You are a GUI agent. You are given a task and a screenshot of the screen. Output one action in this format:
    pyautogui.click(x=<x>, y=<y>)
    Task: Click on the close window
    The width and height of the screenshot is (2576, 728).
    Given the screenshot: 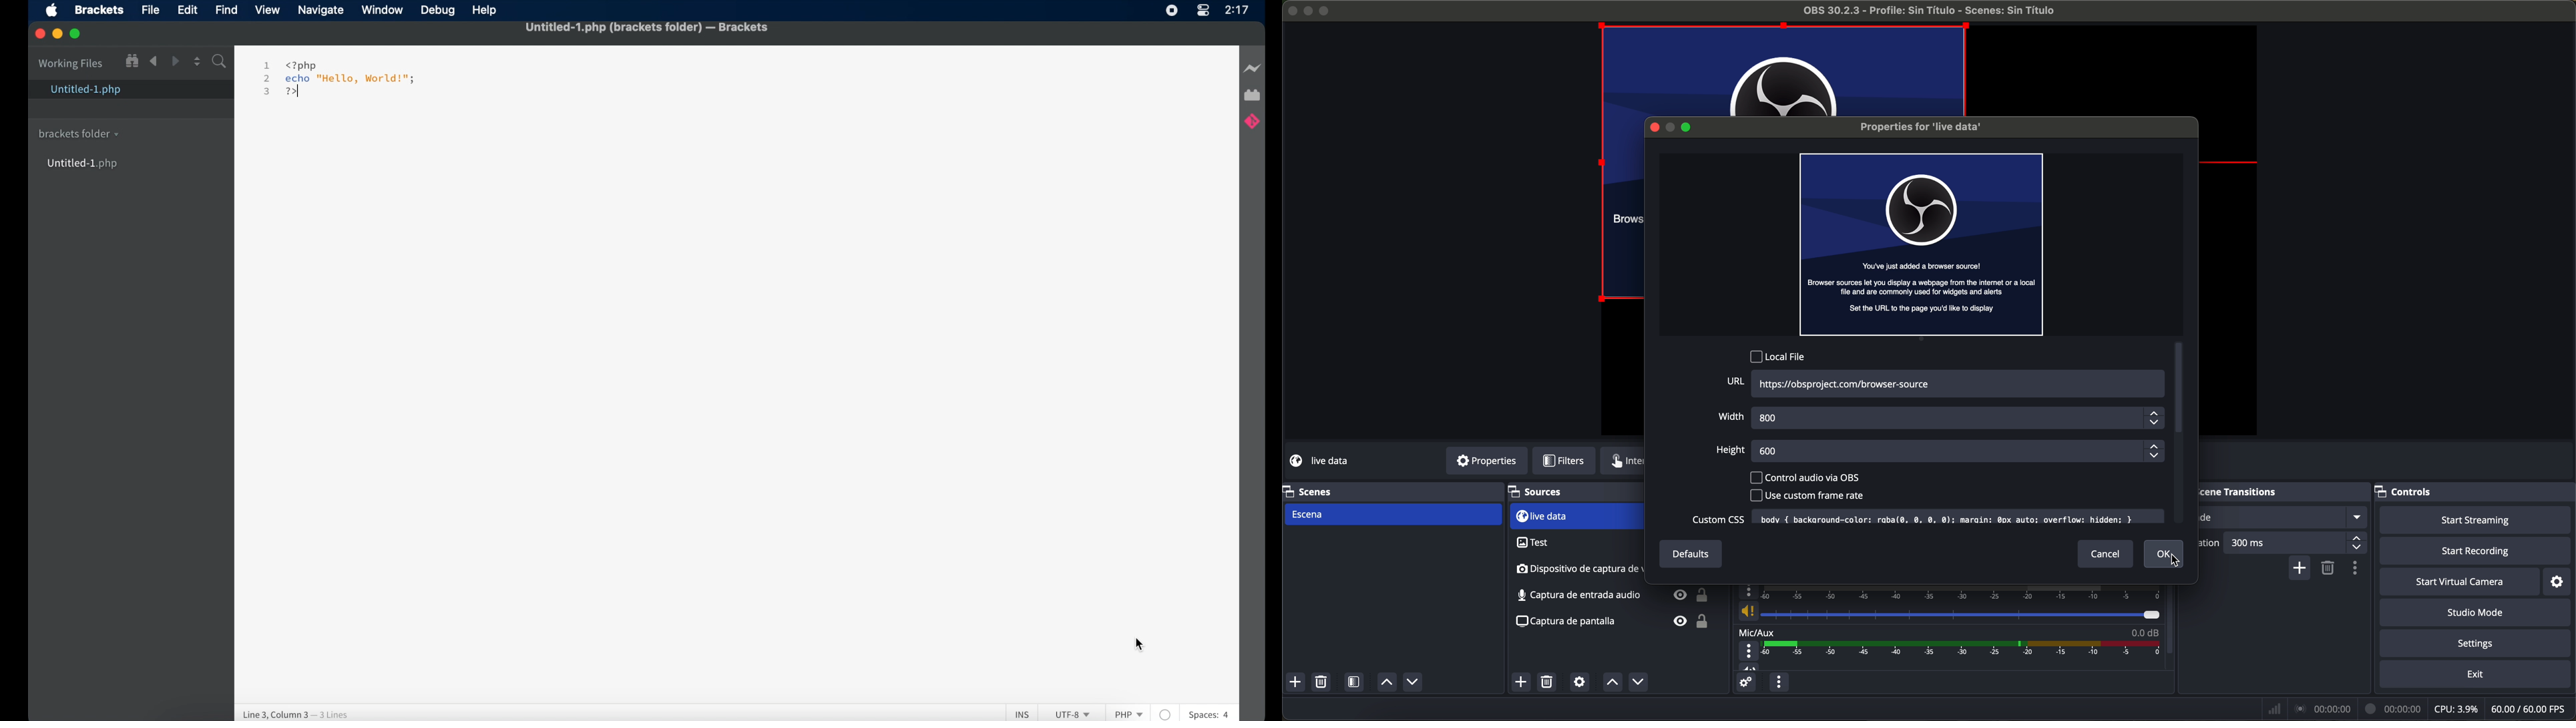 What is the action you would take?
    pyautogui.click(x=1654, y=127)
    